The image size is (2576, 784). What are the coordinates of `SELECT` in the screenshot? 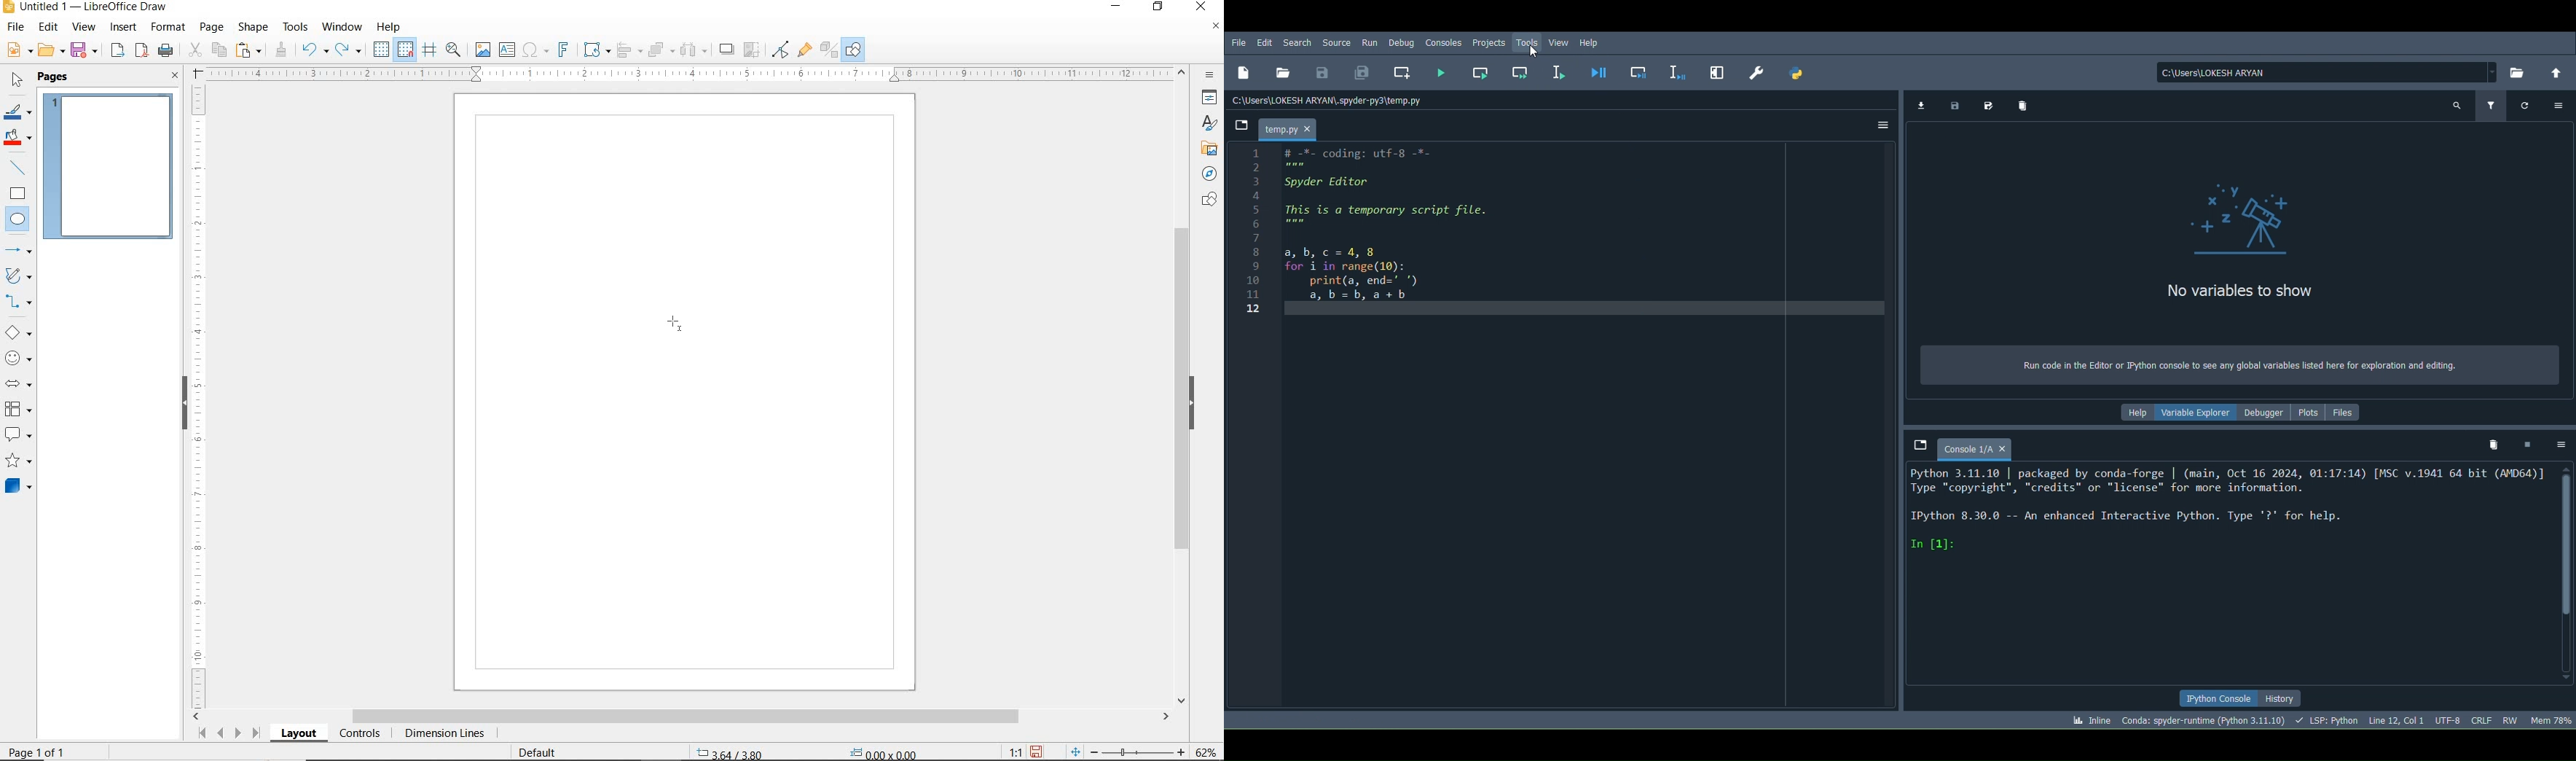 It's located at (17, 81).